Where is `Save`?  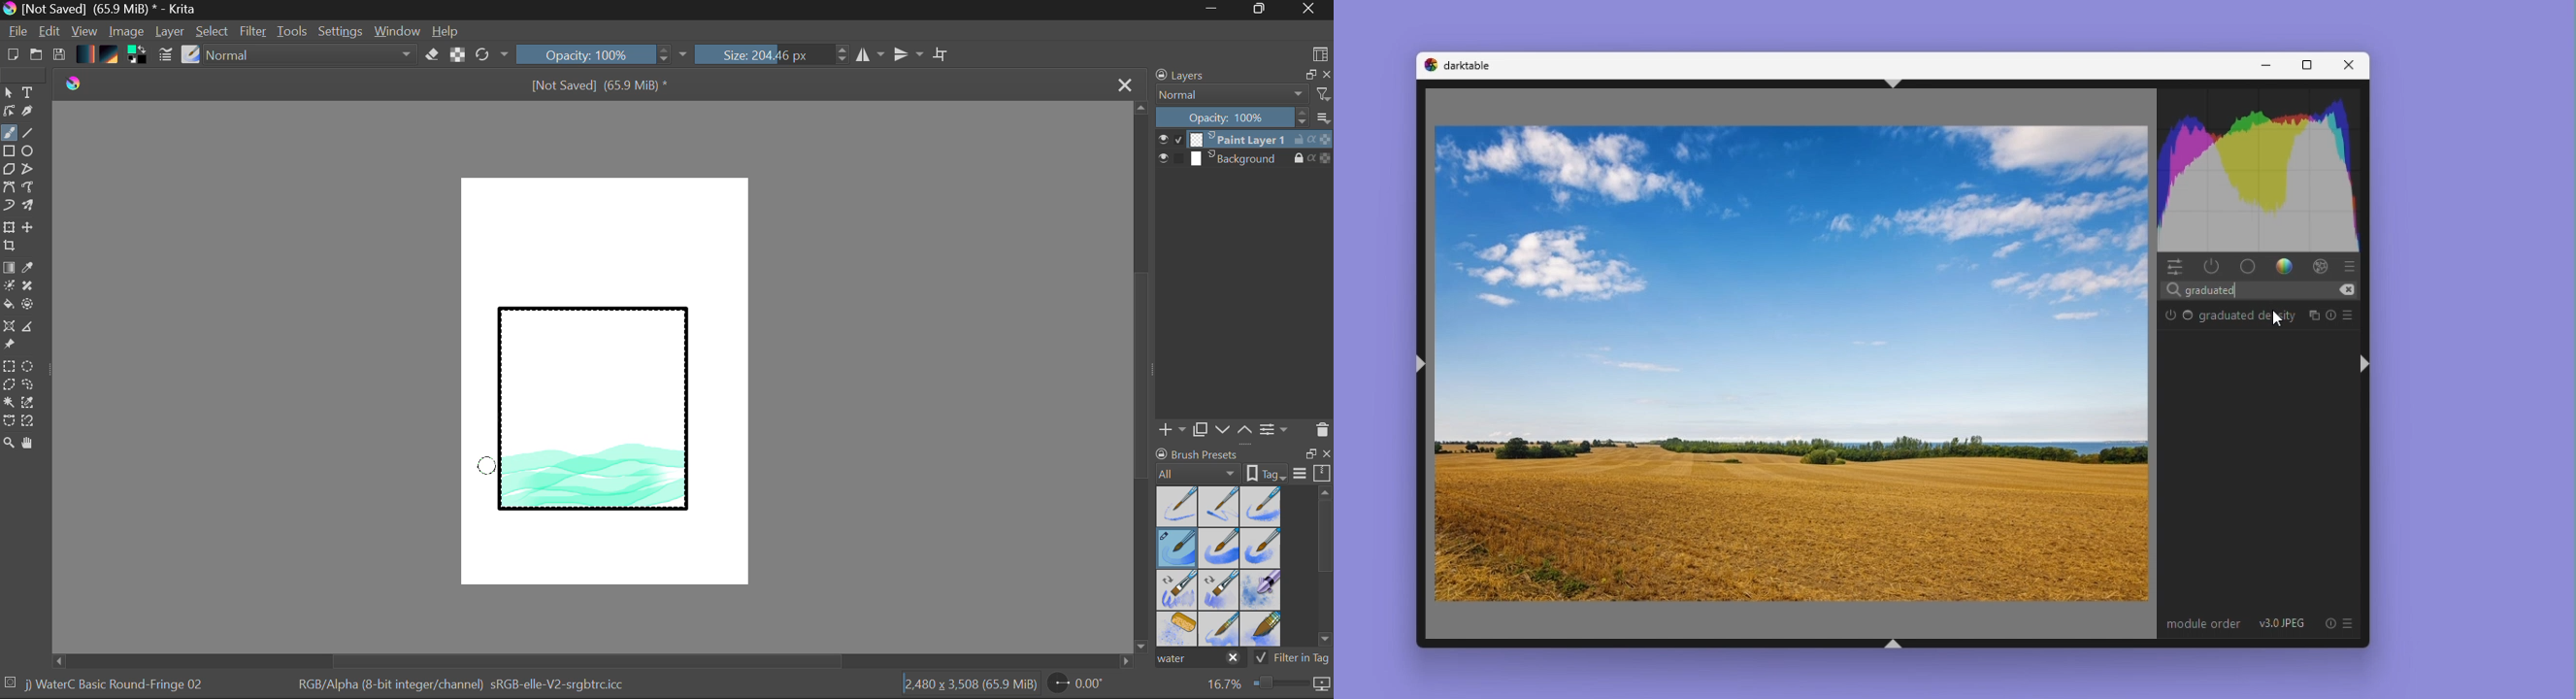
Save is located at coordinates (58, 56).